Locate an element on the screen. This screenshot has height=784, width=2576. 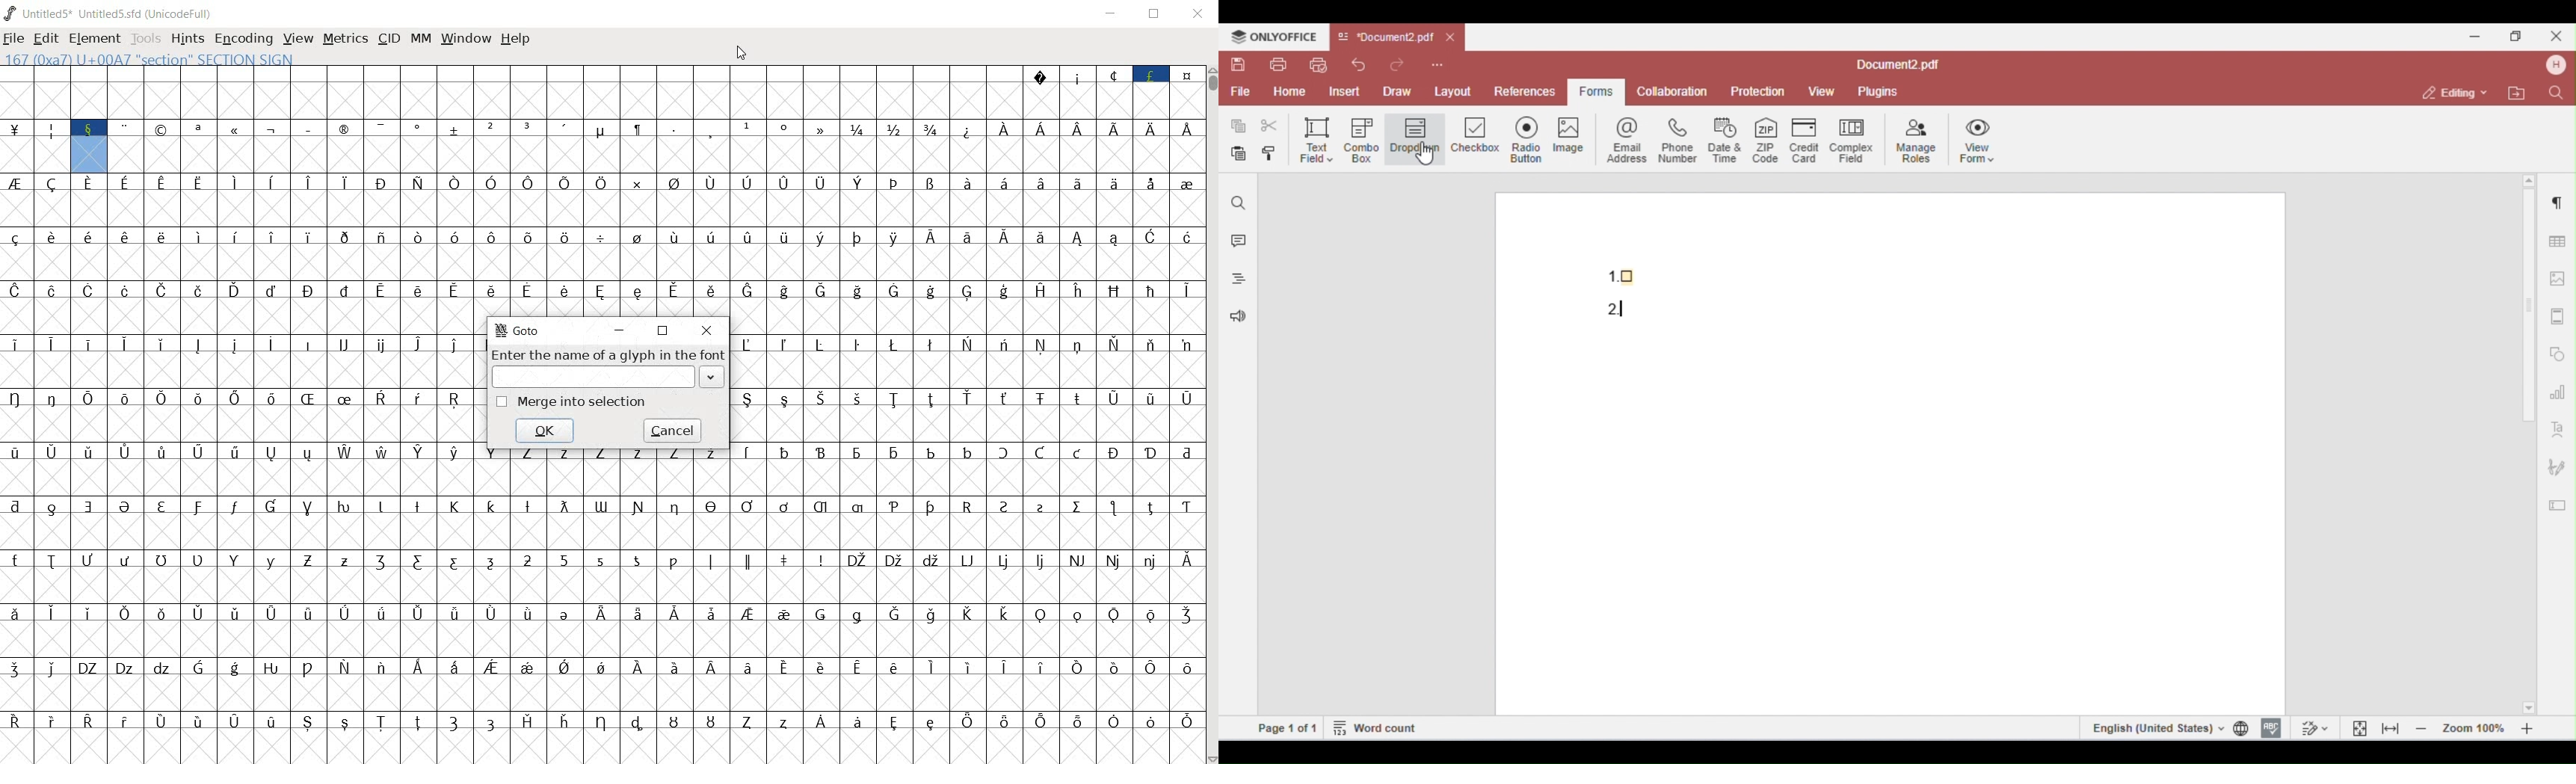
Latin extended characters is located at coordinates (437, 685).